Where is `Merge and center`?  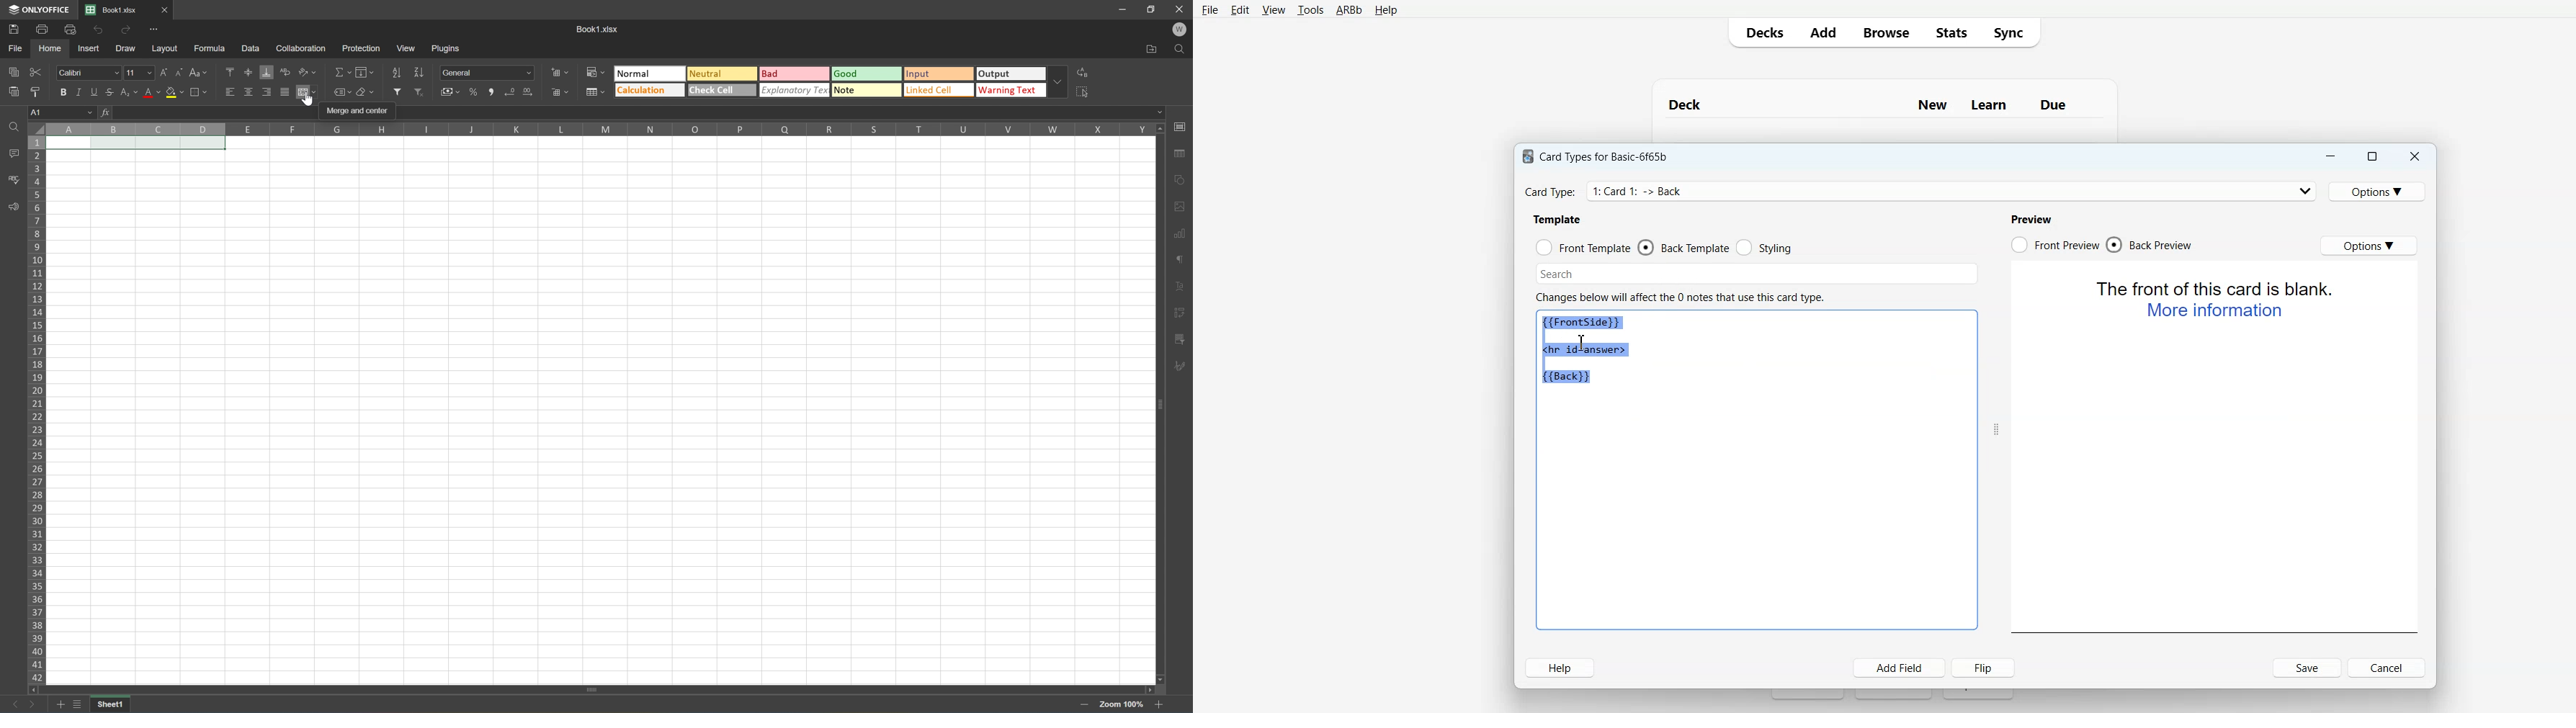
Merge and center is located at coordinates (359, 111).